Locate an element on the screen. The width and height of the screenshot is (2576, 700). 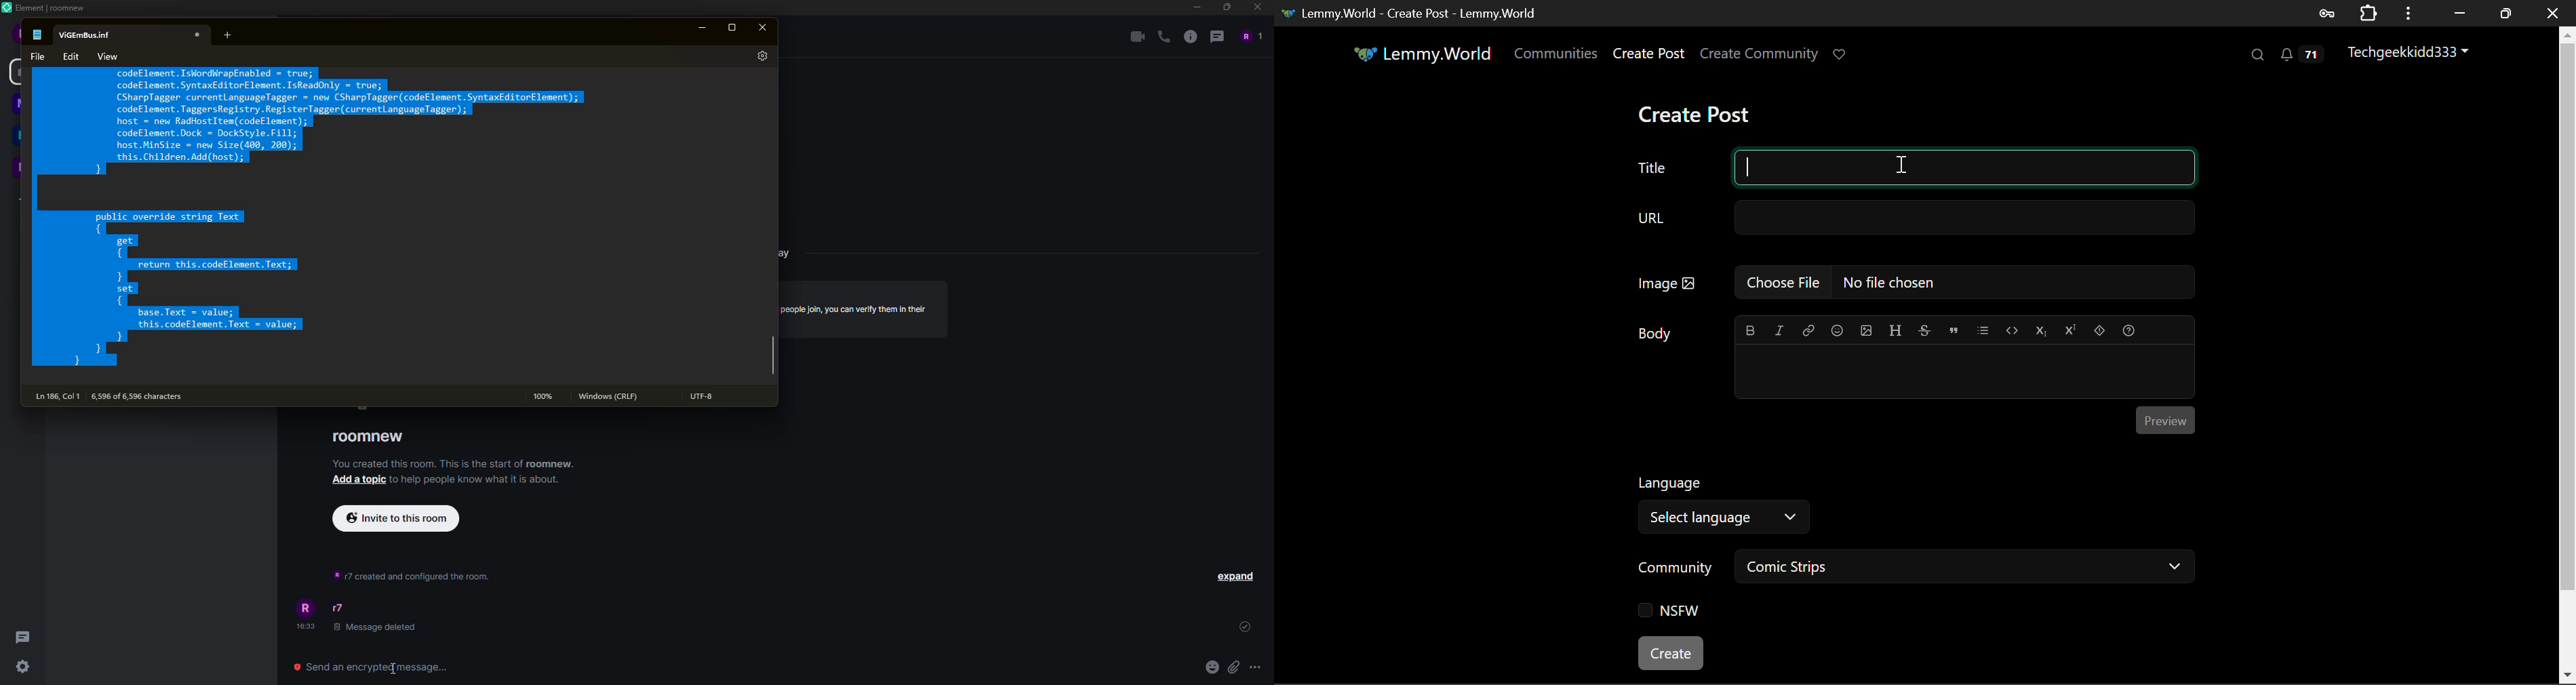
settings is located at coordinates (761, 56).